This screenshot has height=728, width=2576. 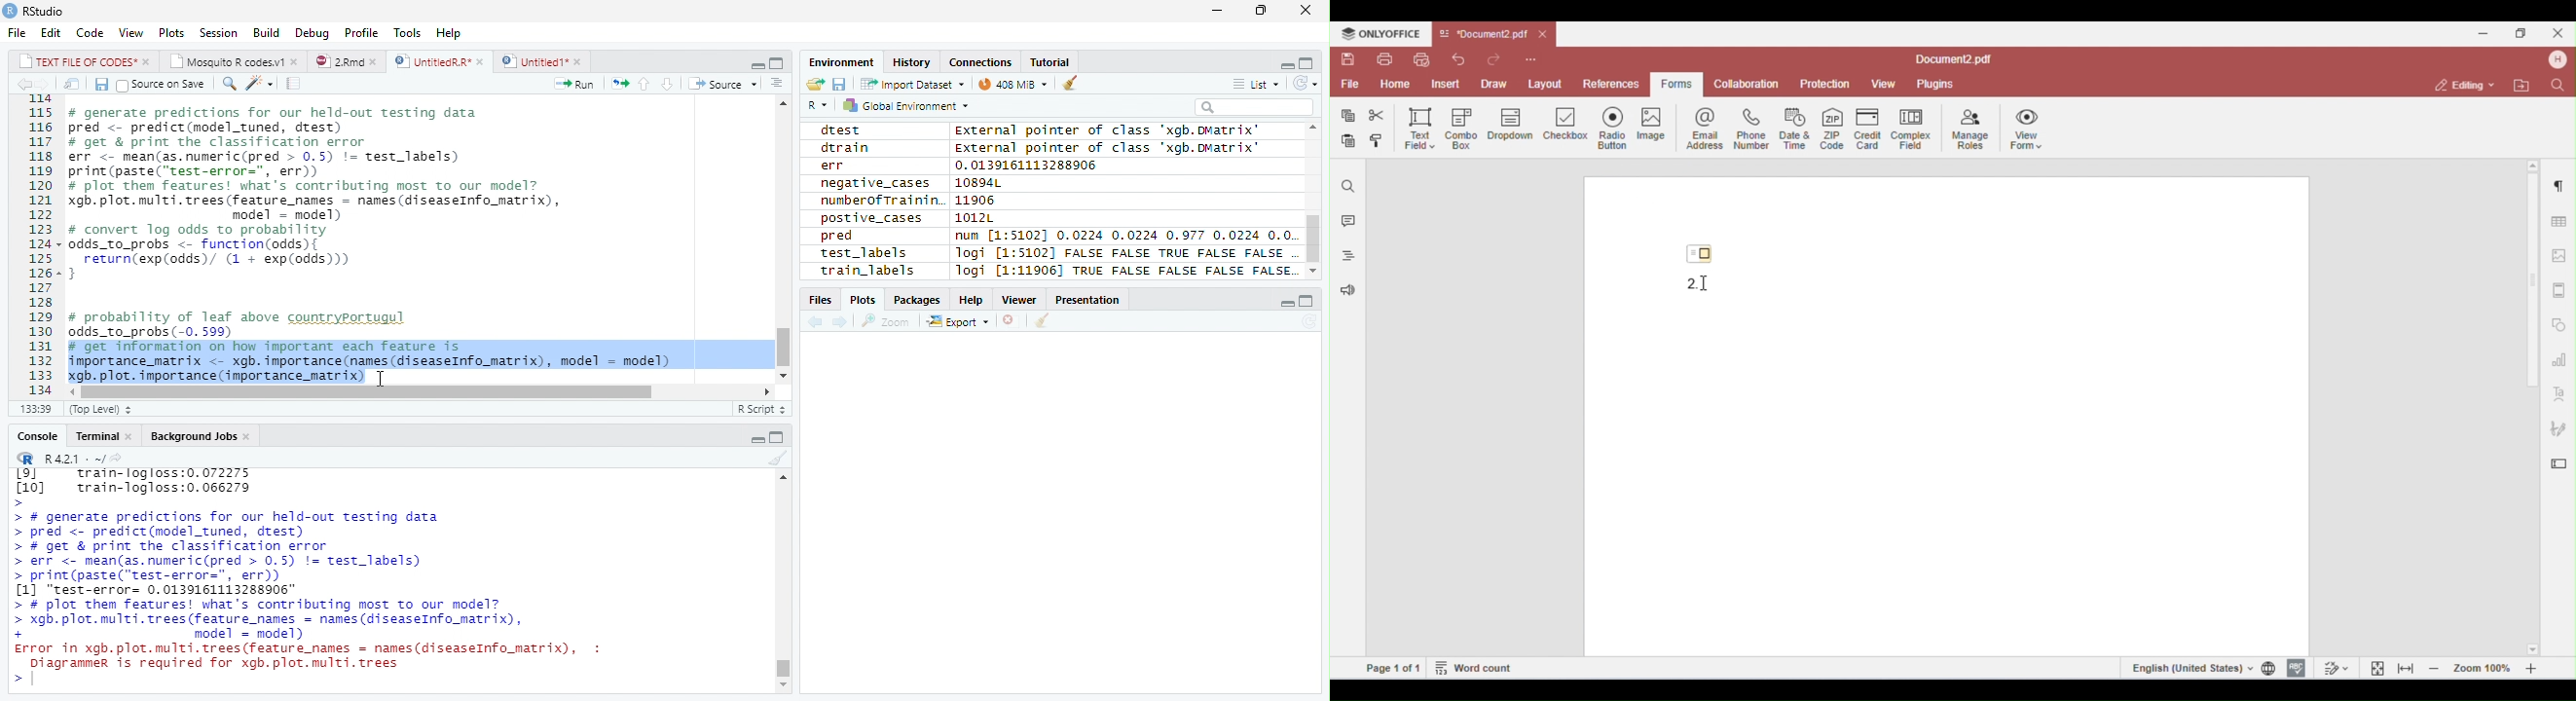 What do you see at coordinates (976, 200) in the screenshot?
I see `11906` at bounding box center [976, 200].